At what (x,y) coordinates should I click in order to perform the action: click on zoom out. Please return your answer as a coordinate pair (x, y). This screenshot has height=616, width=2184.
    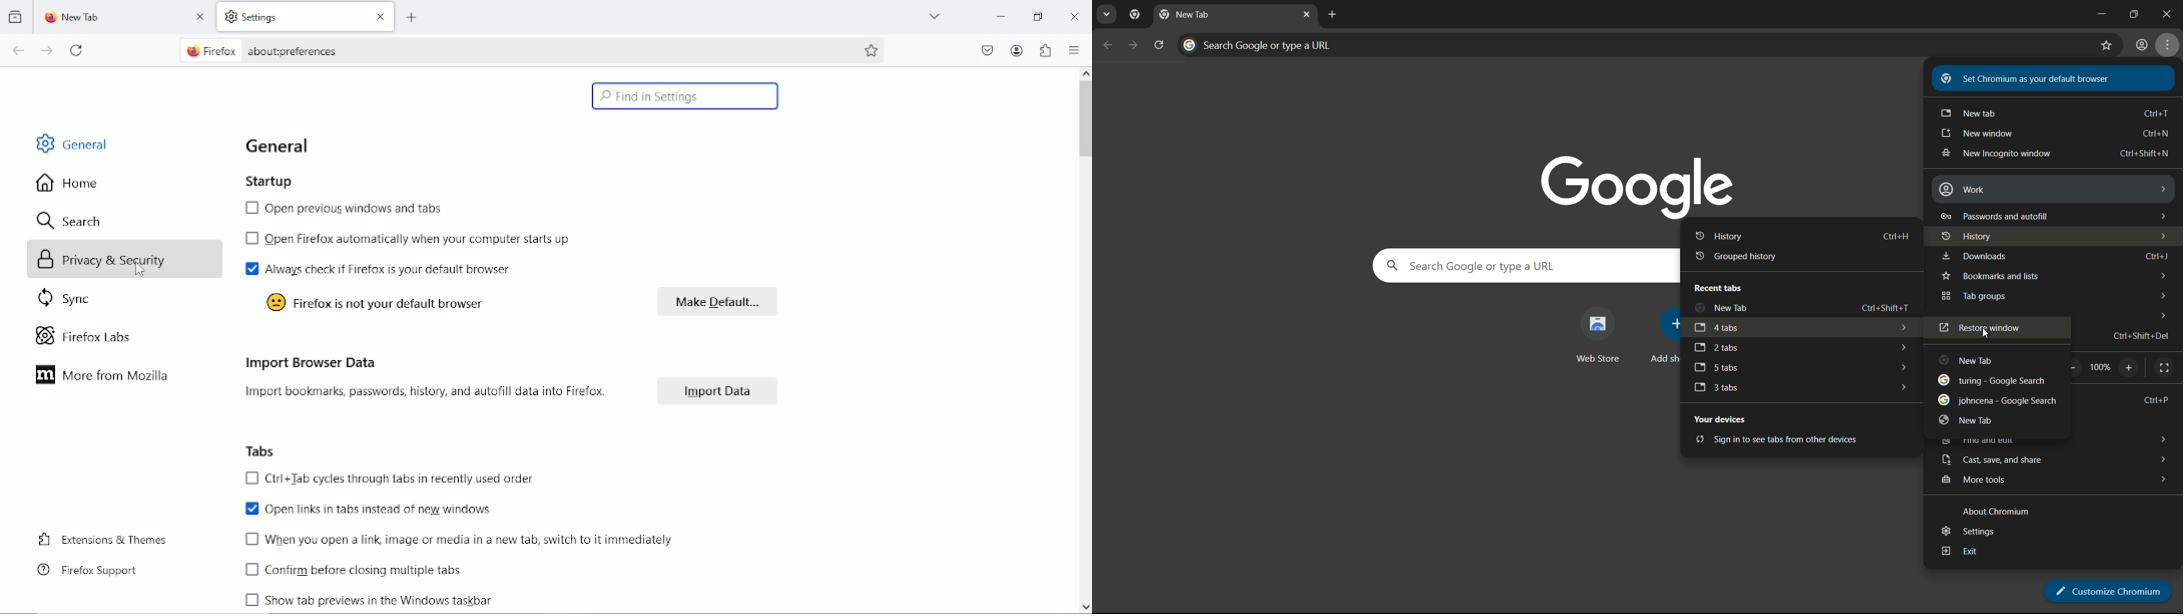
    Looking at the image, I should click on (2072, 369).